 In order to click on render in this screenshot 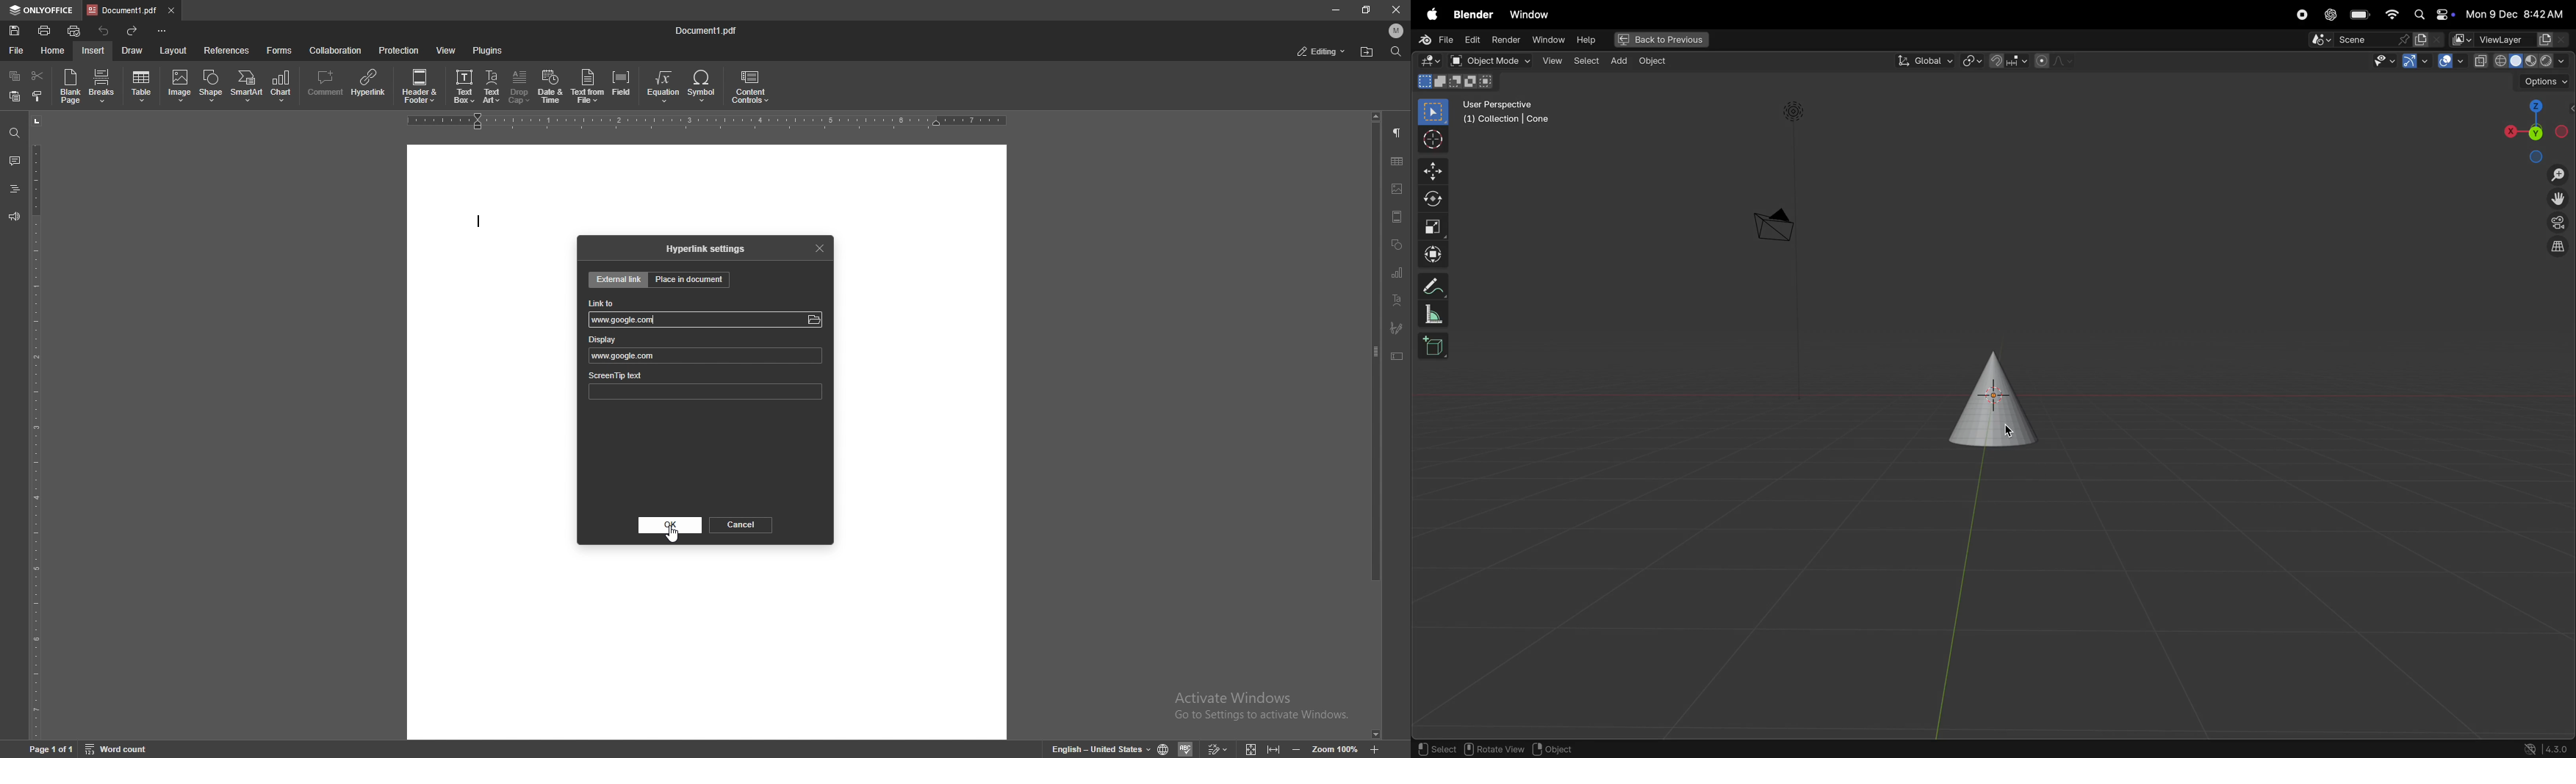, I will do `click(1505, 40)`.